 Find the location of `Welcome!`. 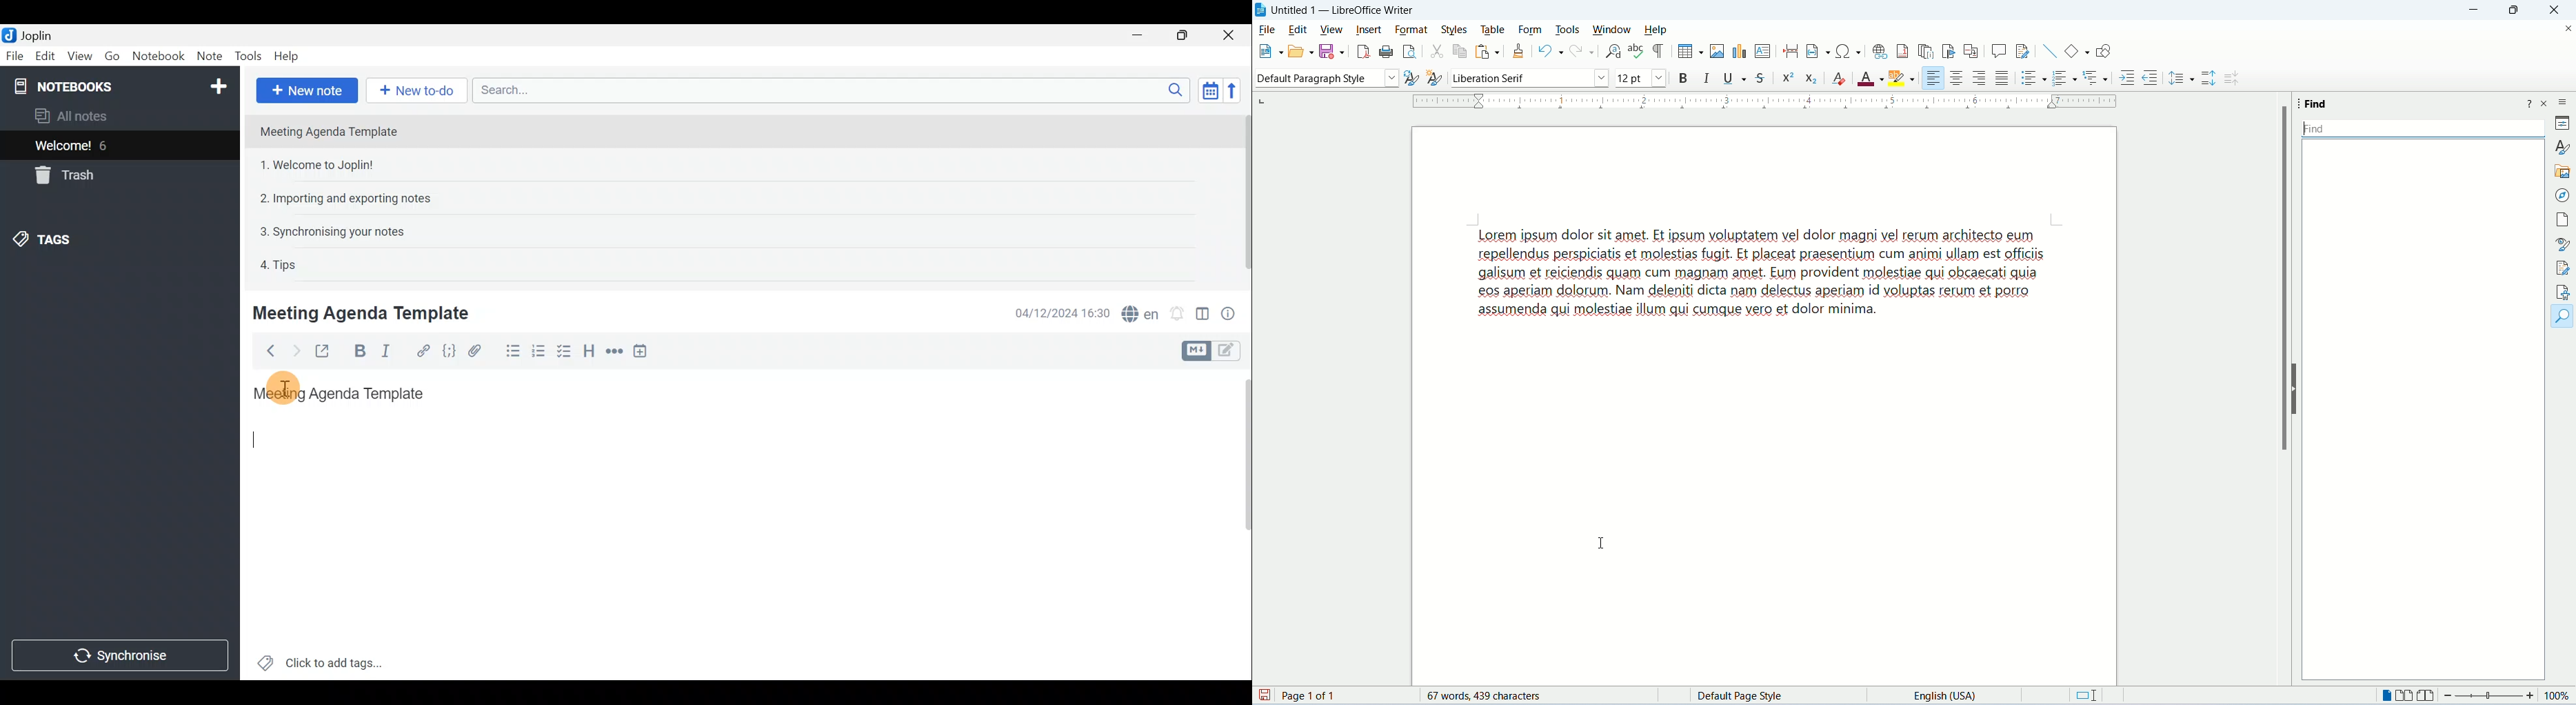

Welcome! is located at coordinates (64, 147).